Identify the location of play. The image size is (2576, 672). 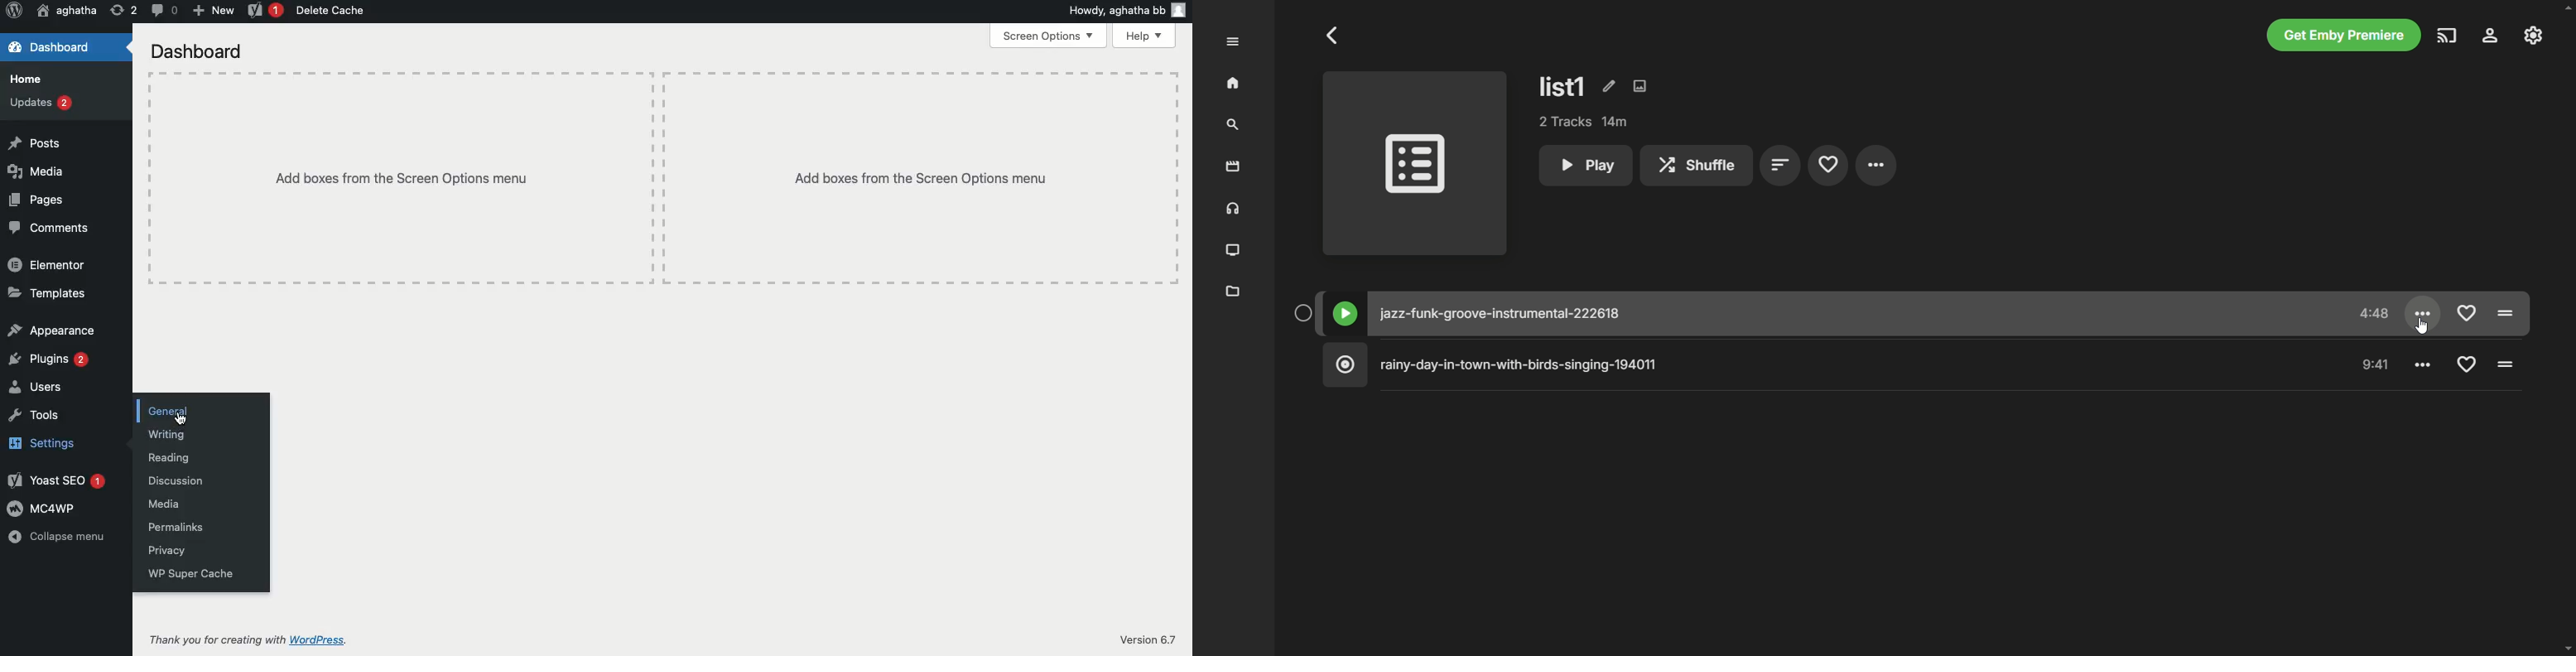
(1584, 165).